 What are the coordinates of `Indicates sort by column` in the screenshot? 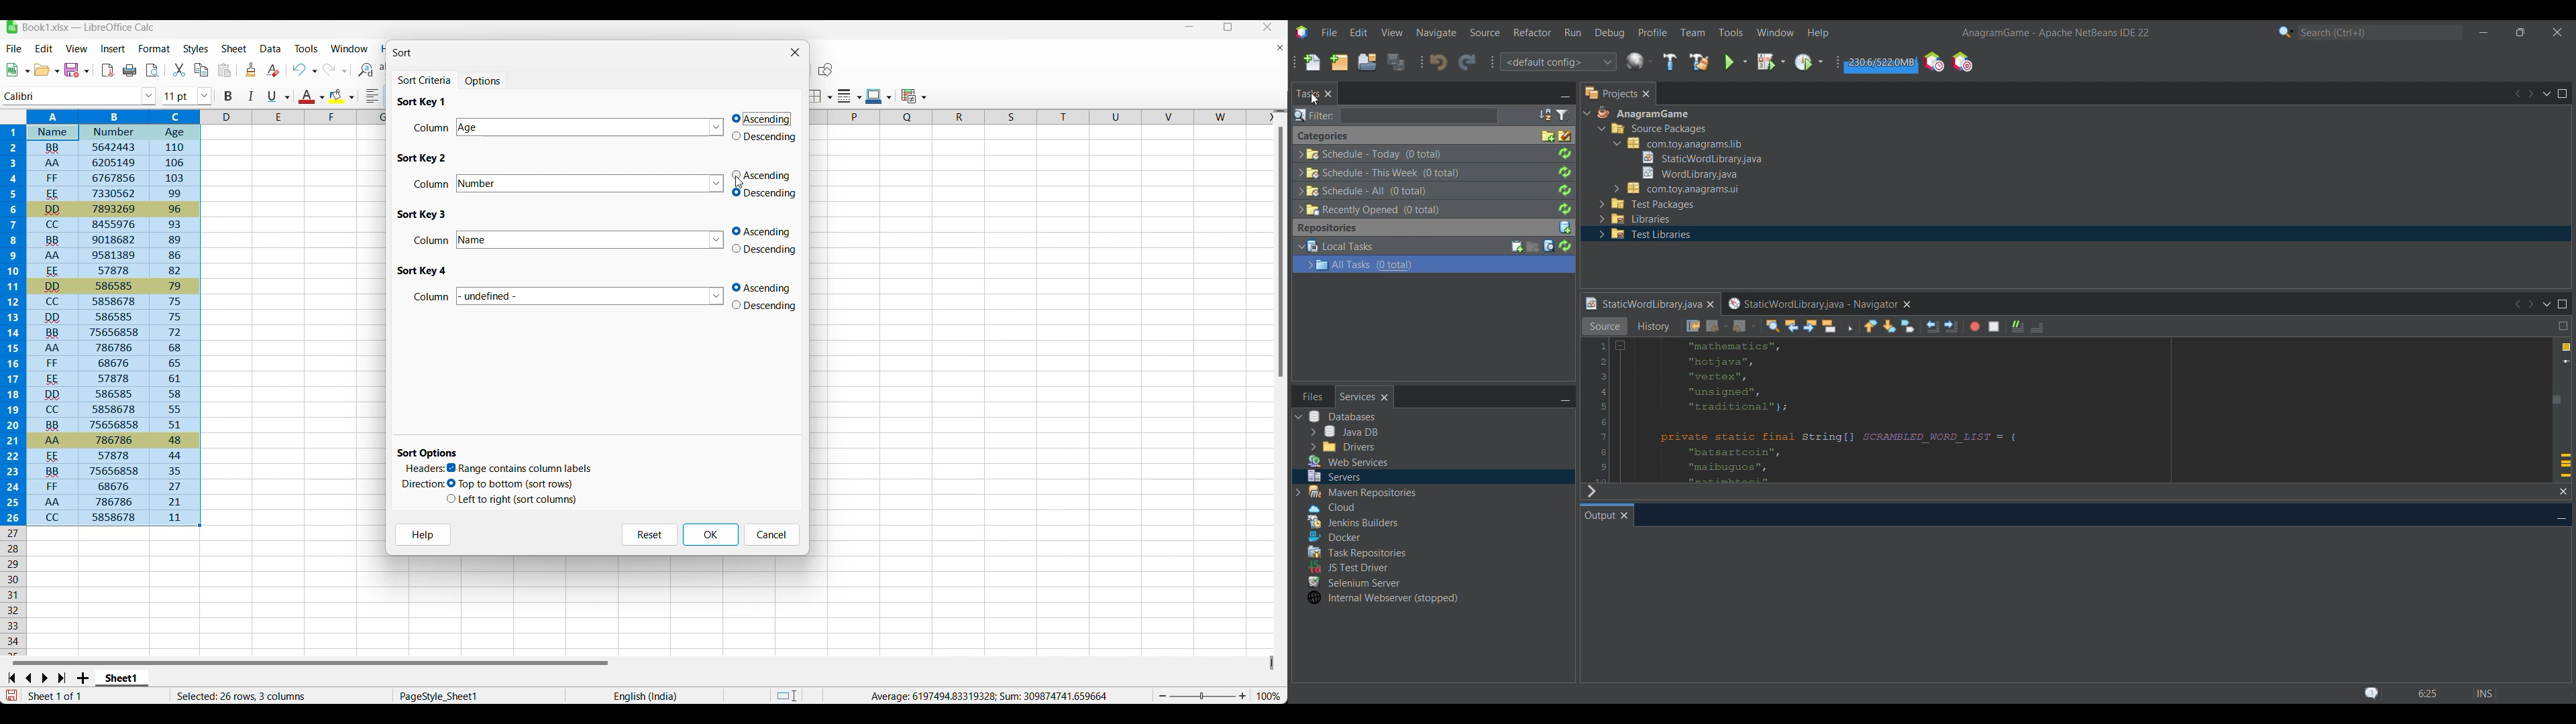 It's located at (432, 297).